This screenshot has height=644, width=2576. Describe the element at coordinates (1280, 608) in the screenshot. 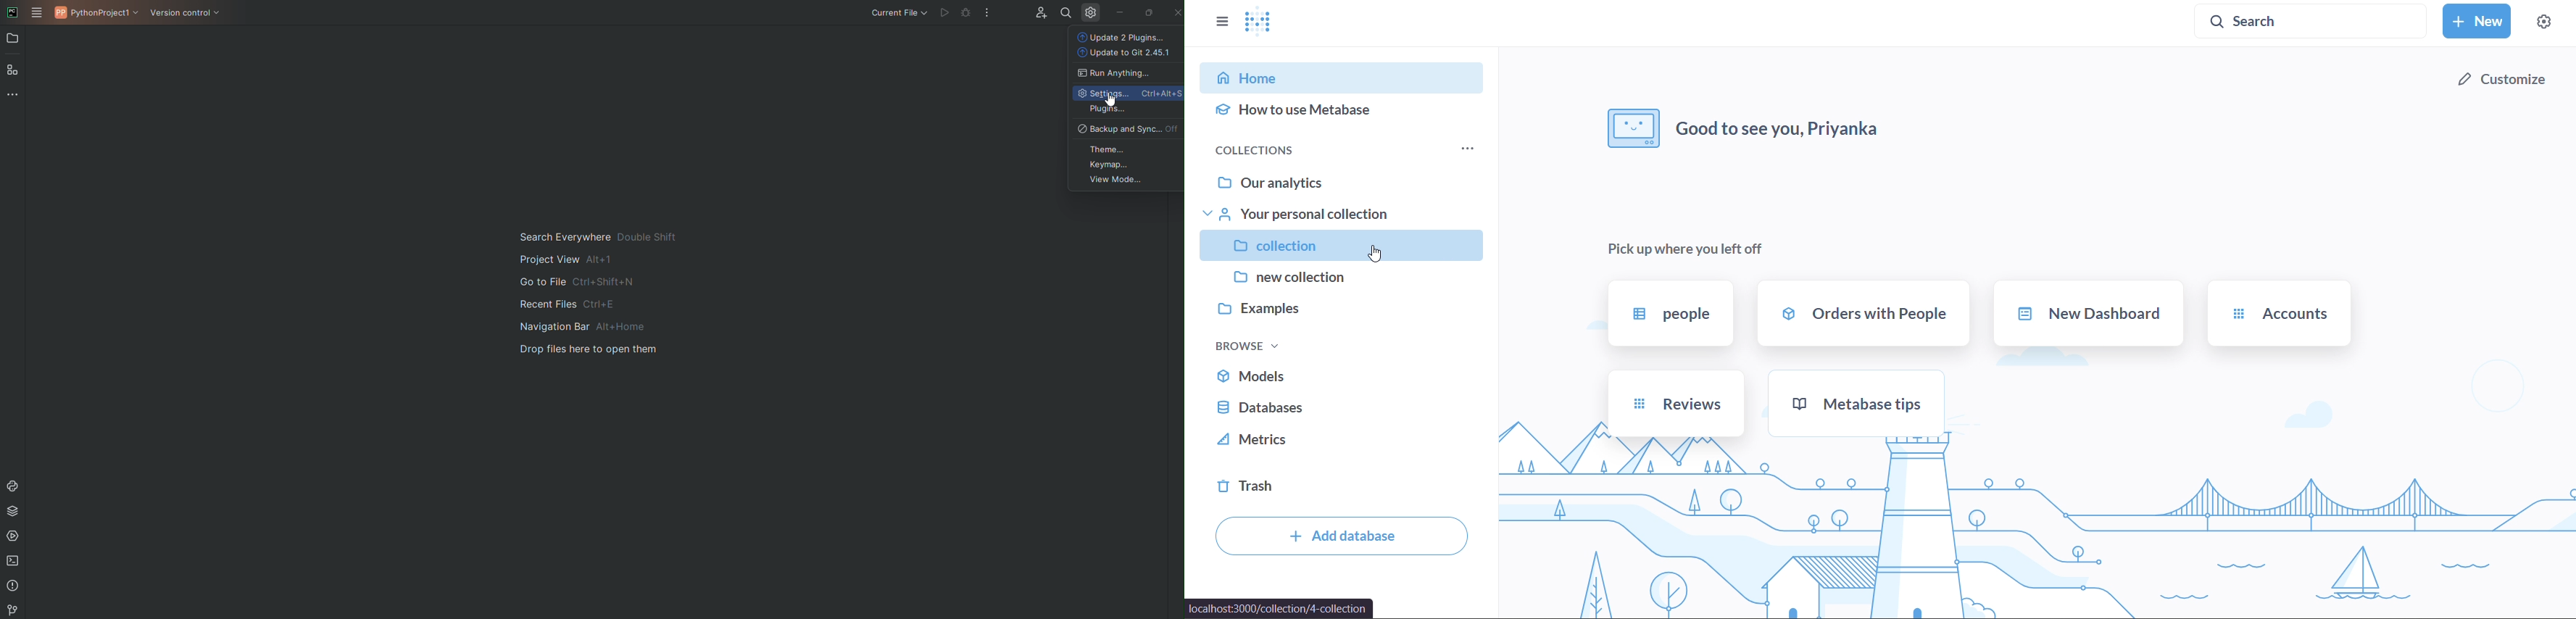

I see `url` at that location.